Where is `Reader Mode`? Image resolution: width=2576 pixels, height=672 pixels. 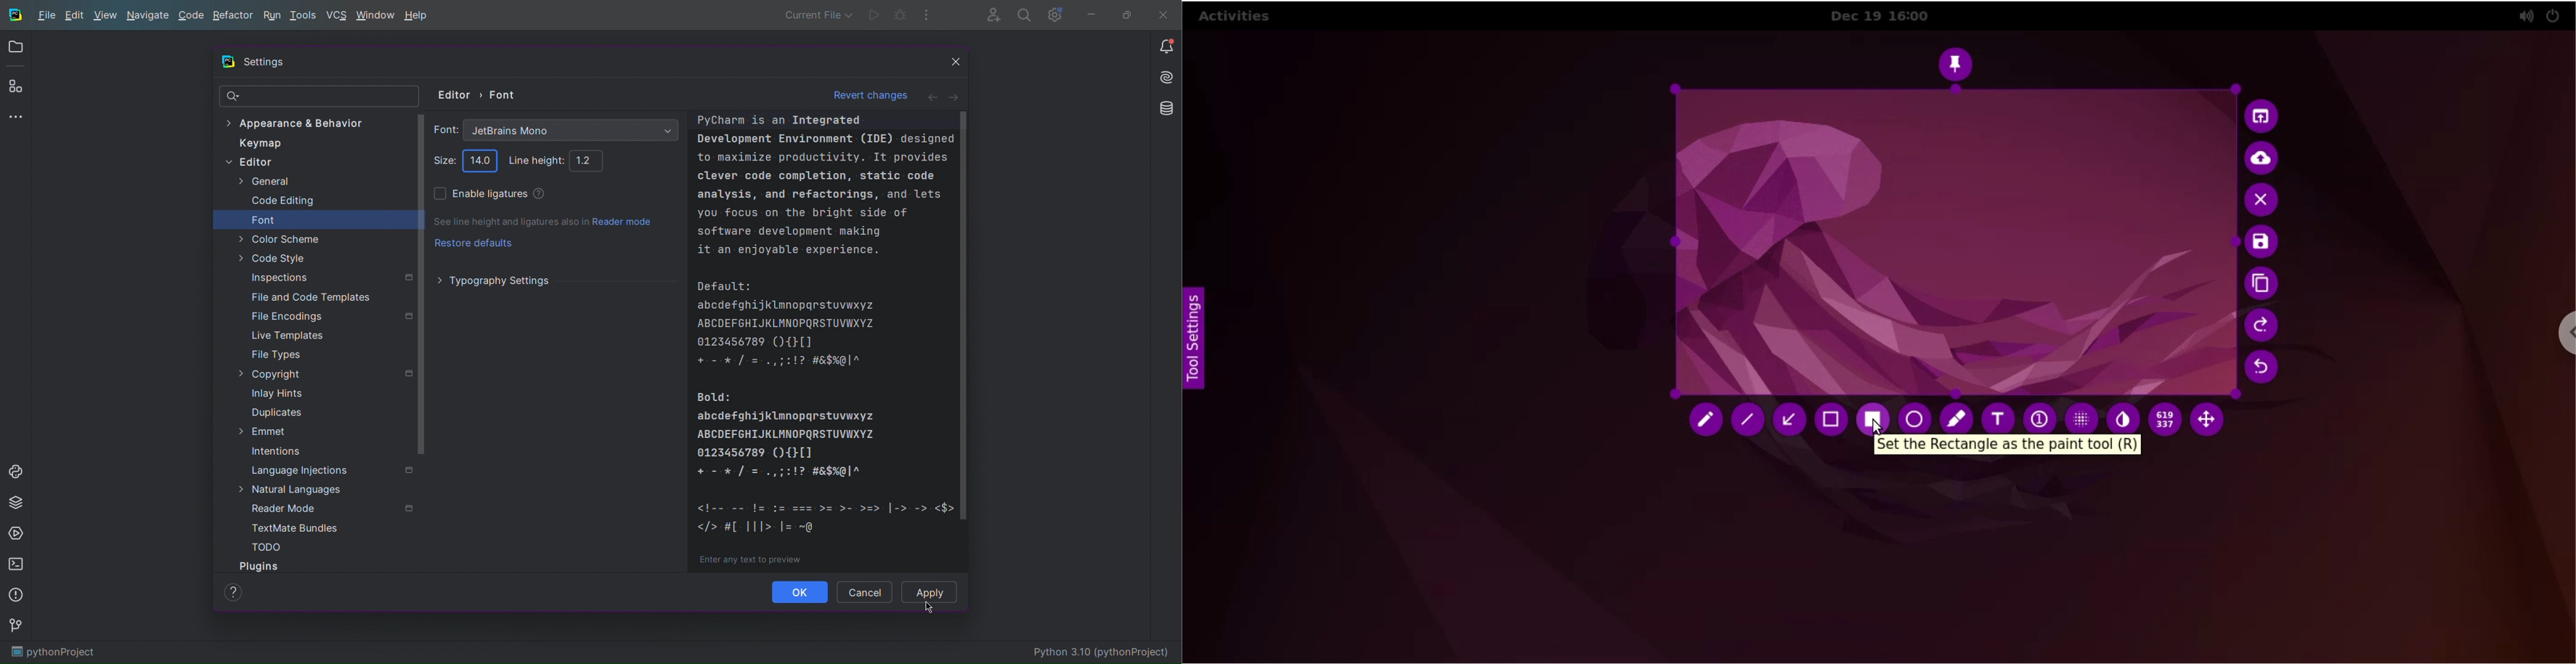 Reader Mode is located at coordinates (331, 508).